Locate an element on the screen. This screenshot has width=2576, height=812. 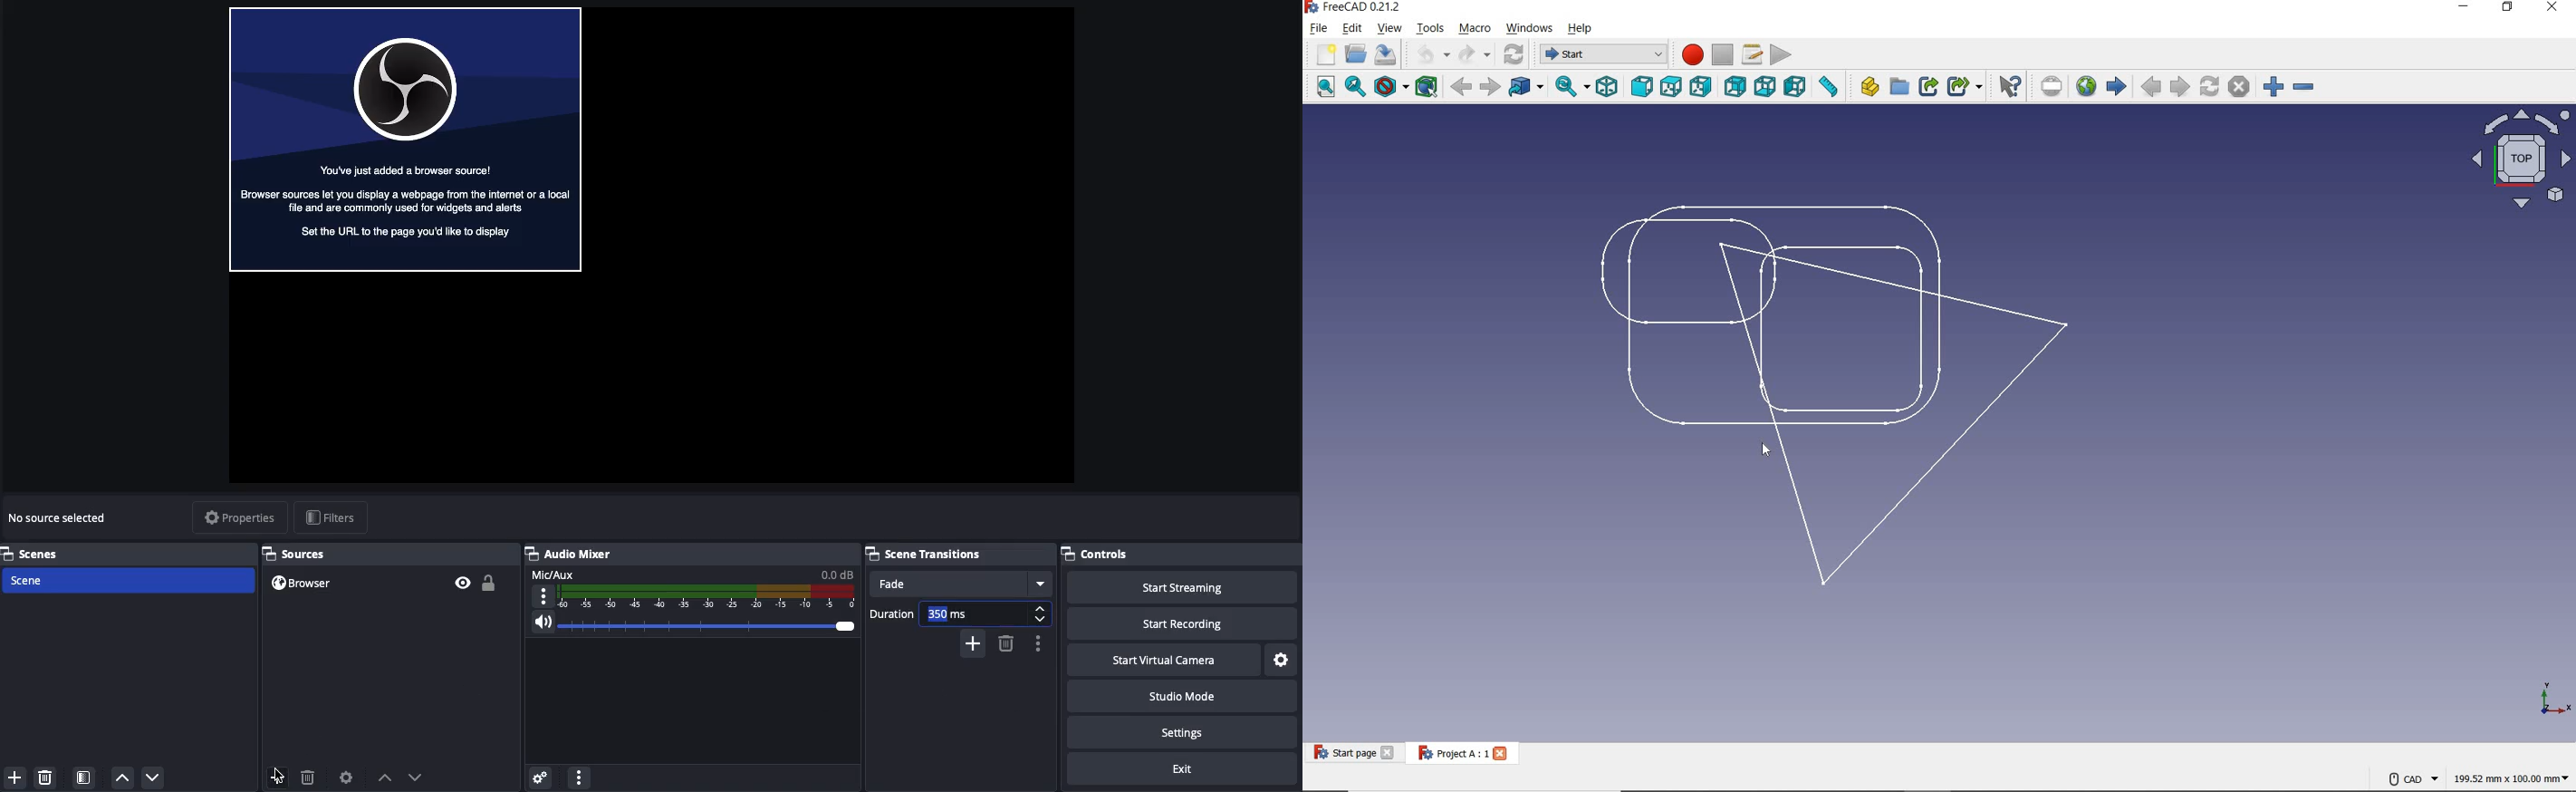
RIGHT is located at coordinates (1702, 88).